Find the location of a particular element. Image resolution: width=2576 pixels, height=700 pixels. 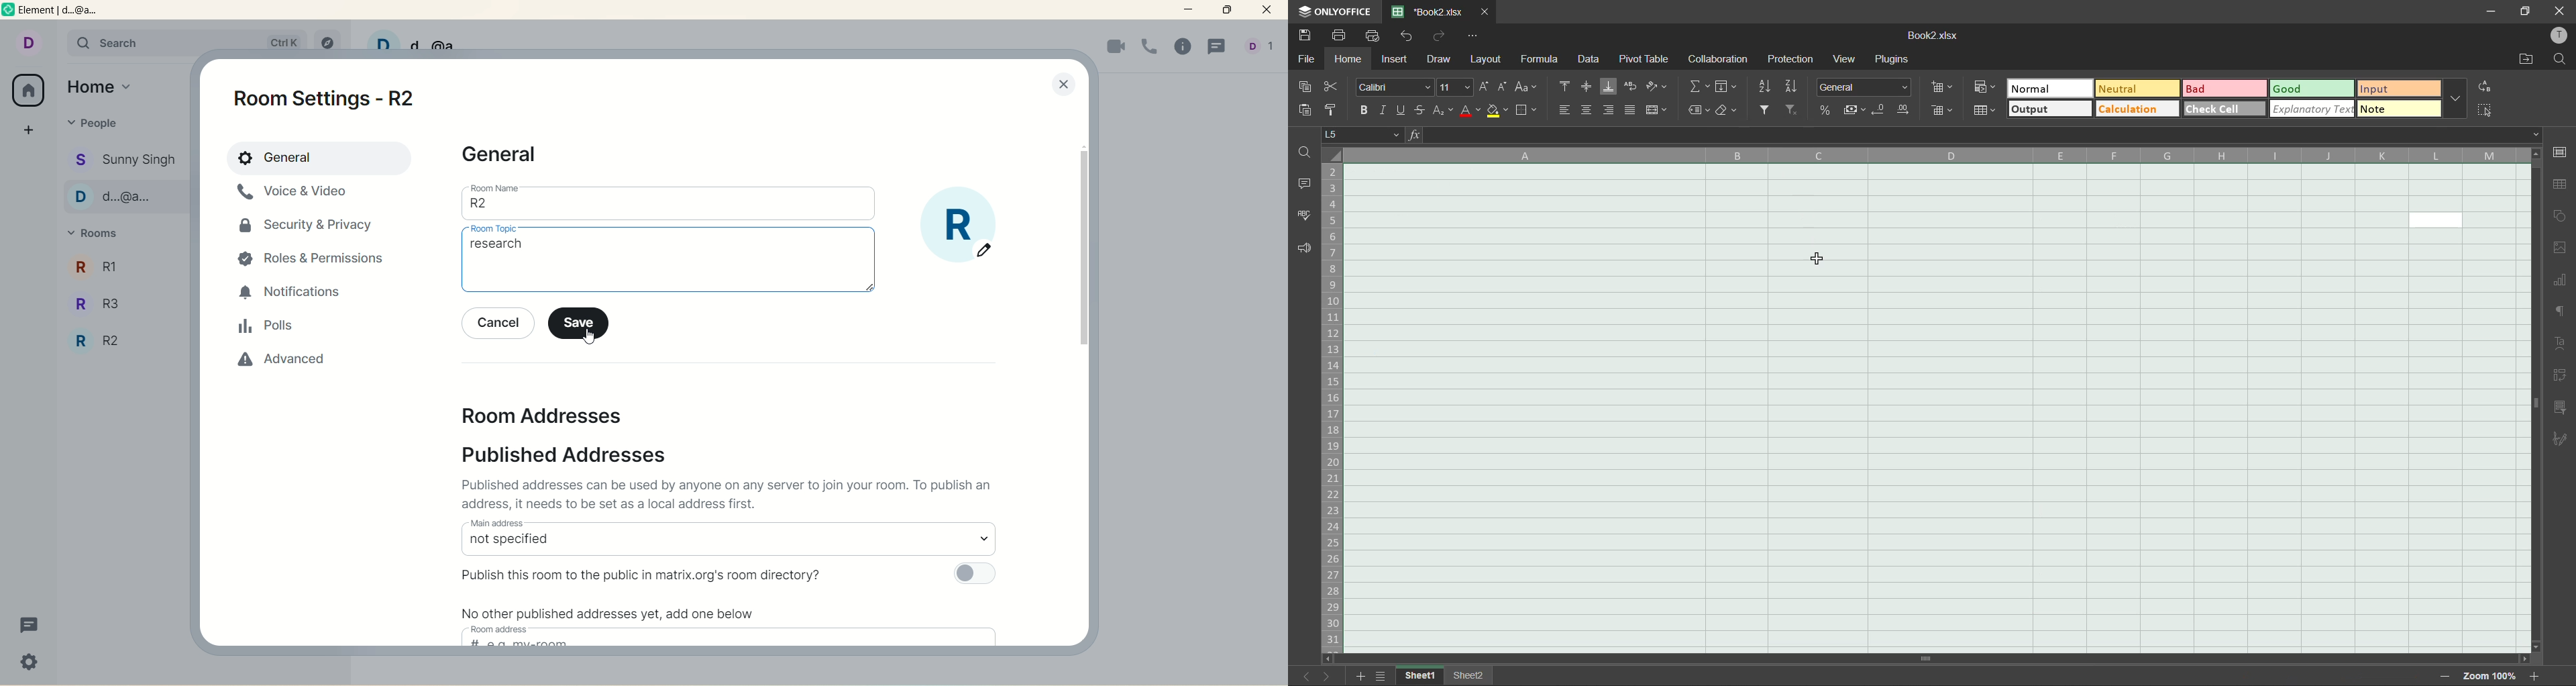

protection is located at coordinates (1792, 59).